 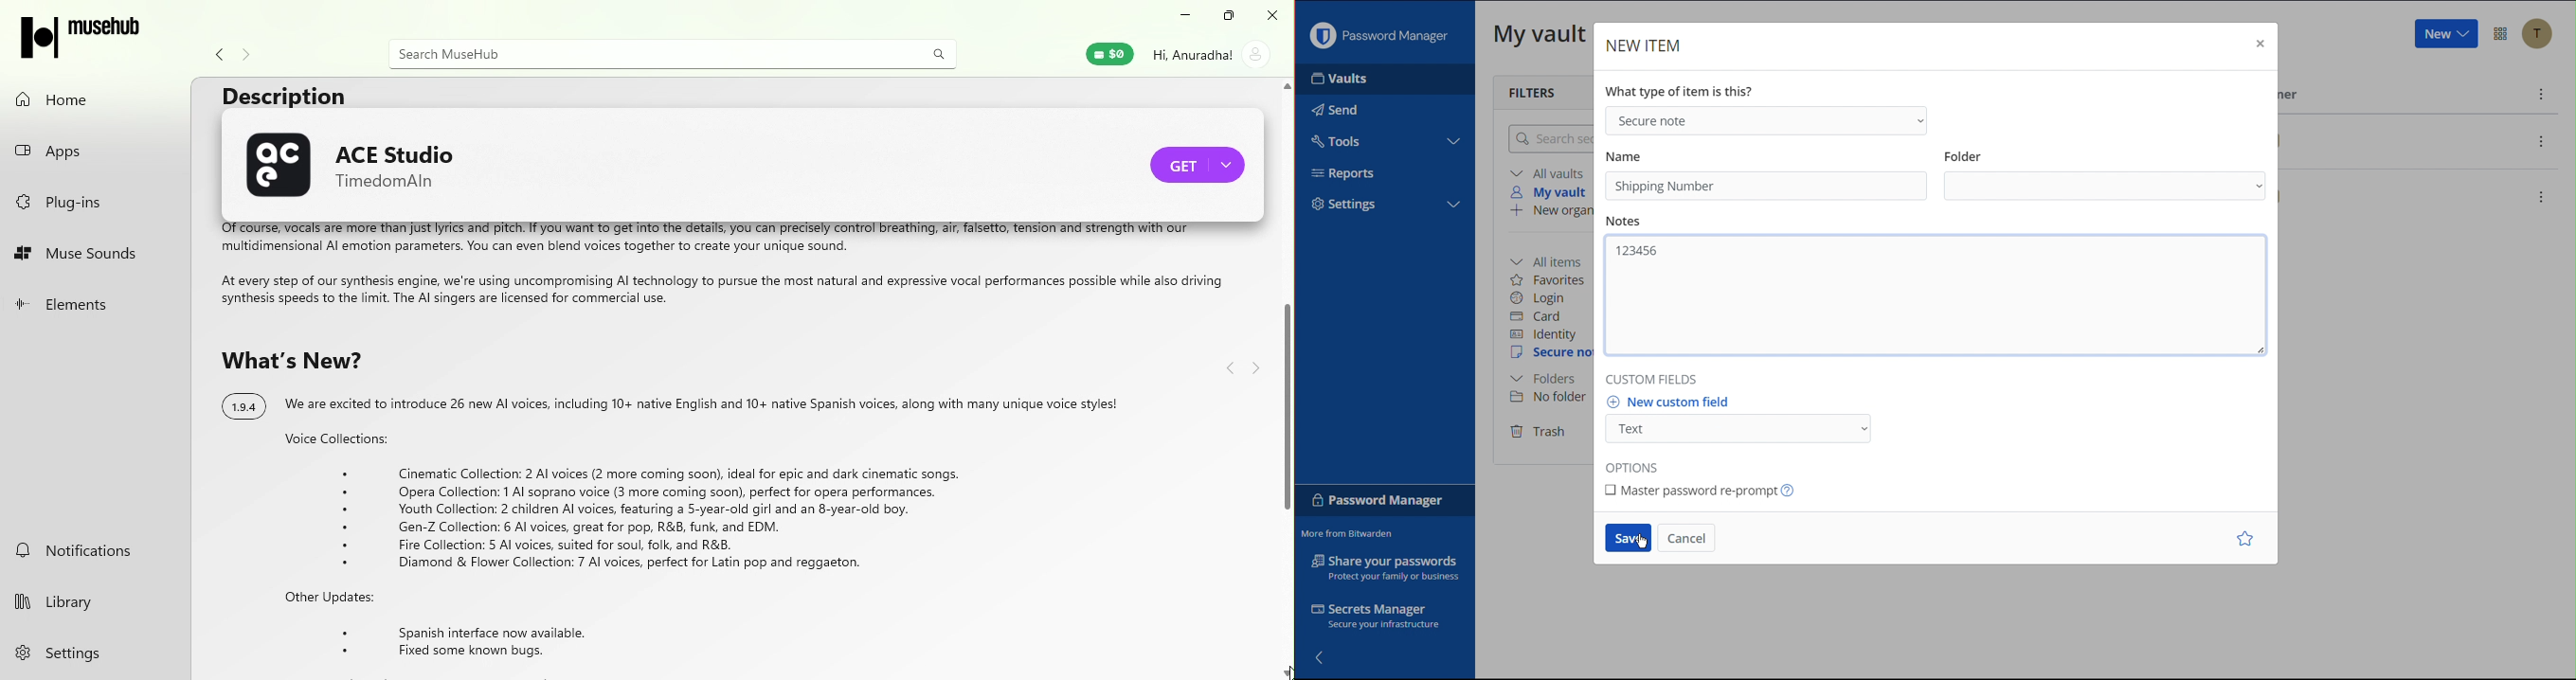 I want to click on Folder, so click(x=2105, y=174).